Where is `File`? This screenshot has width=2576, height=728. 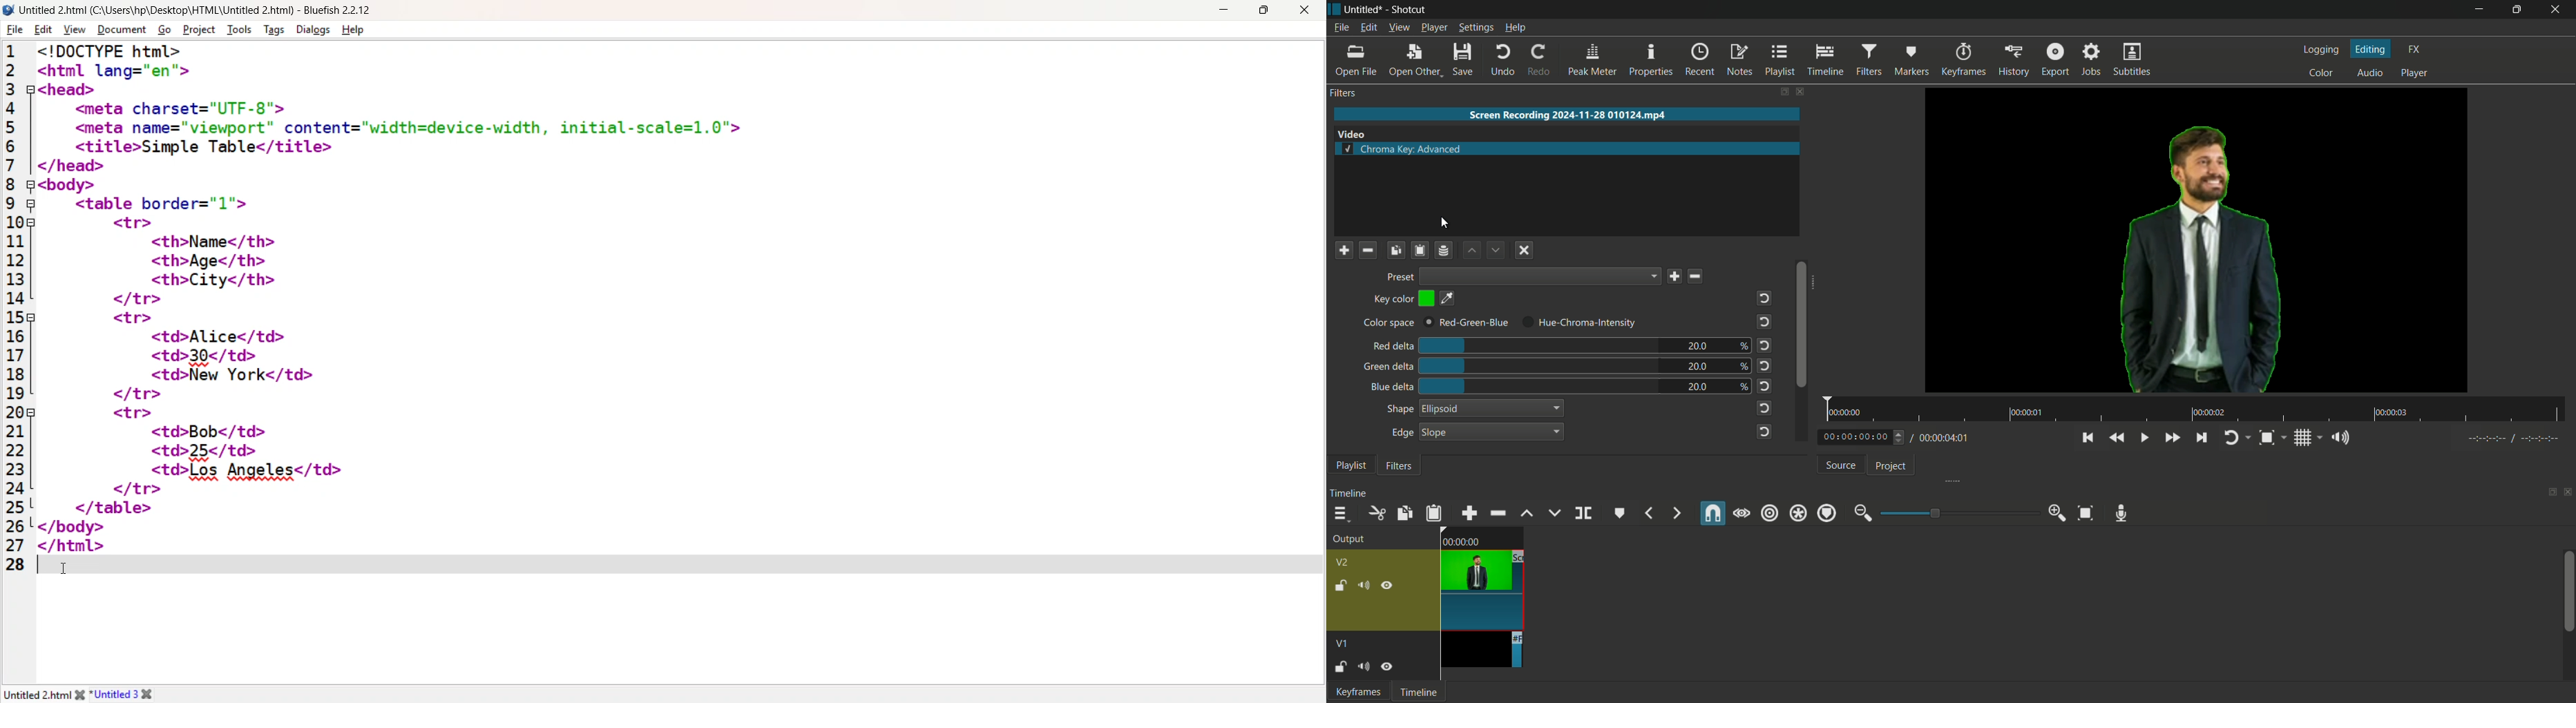
File is located at coordinates (14, 30).